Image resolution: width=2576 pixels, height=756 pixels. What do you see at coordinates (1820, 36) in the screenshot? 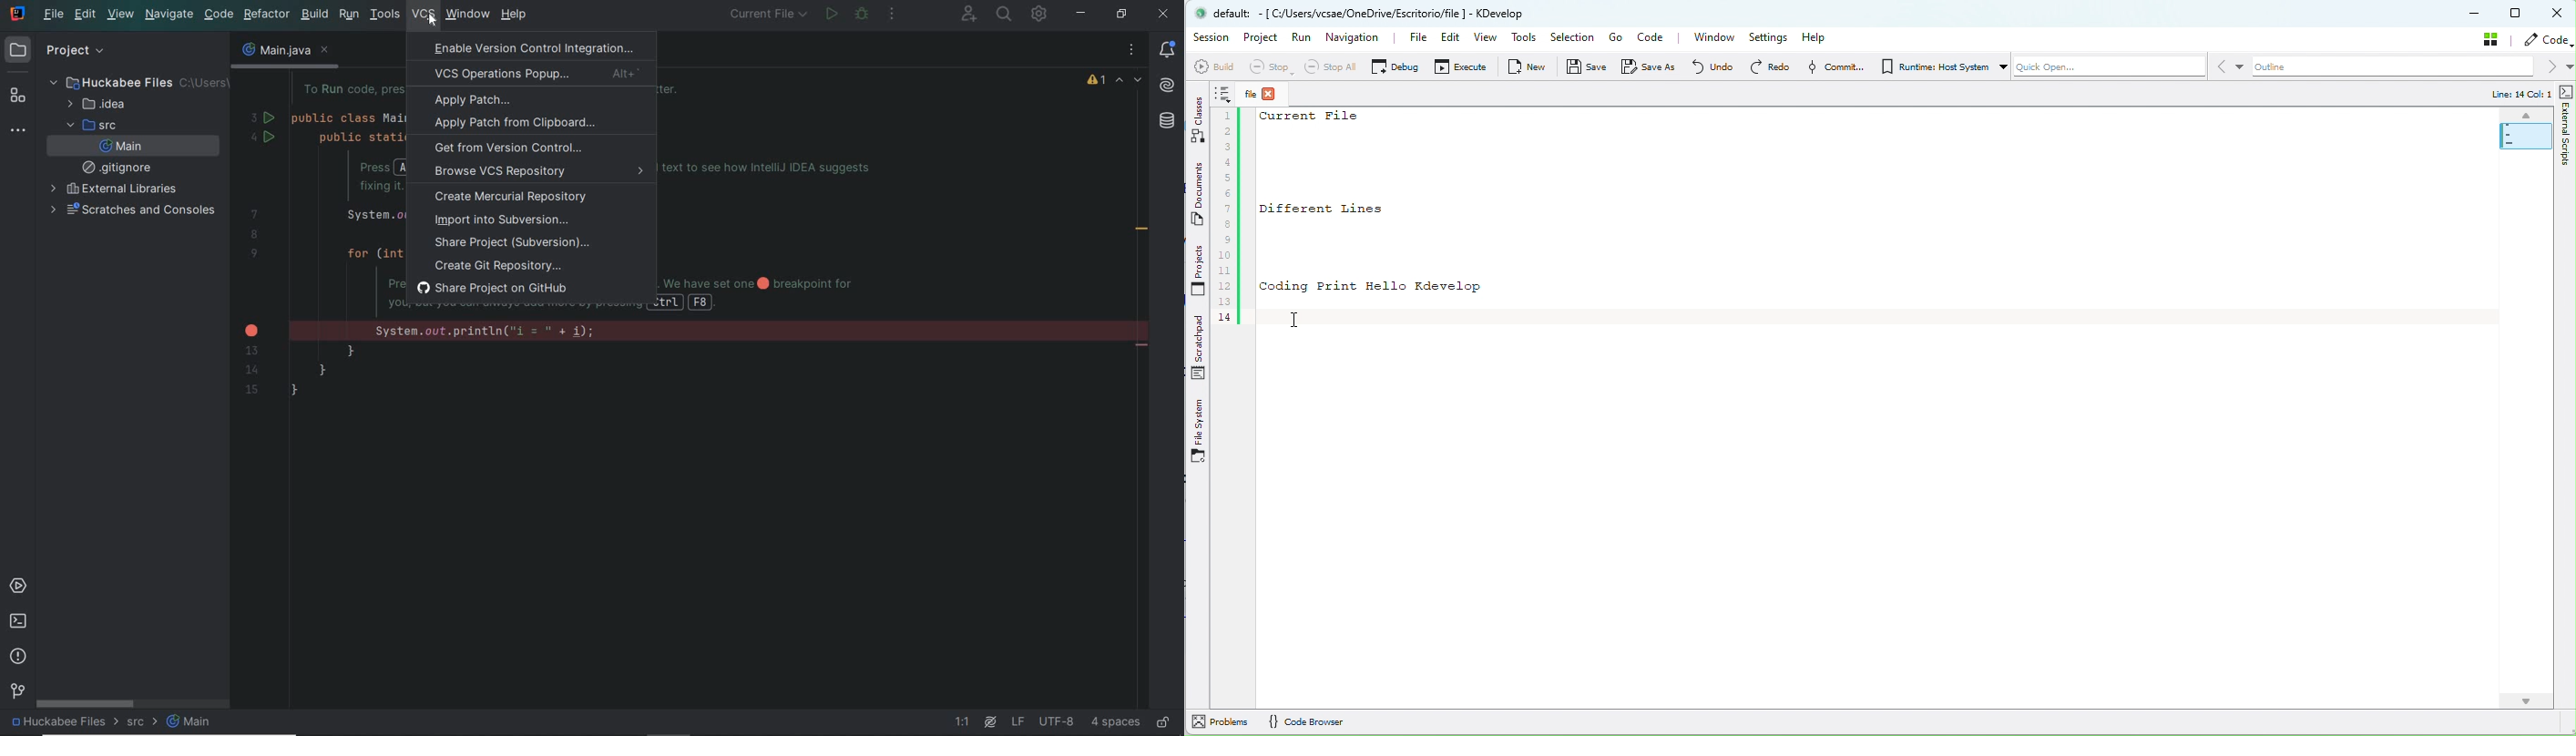
I see `Help` at bounding box center [1820, 36].